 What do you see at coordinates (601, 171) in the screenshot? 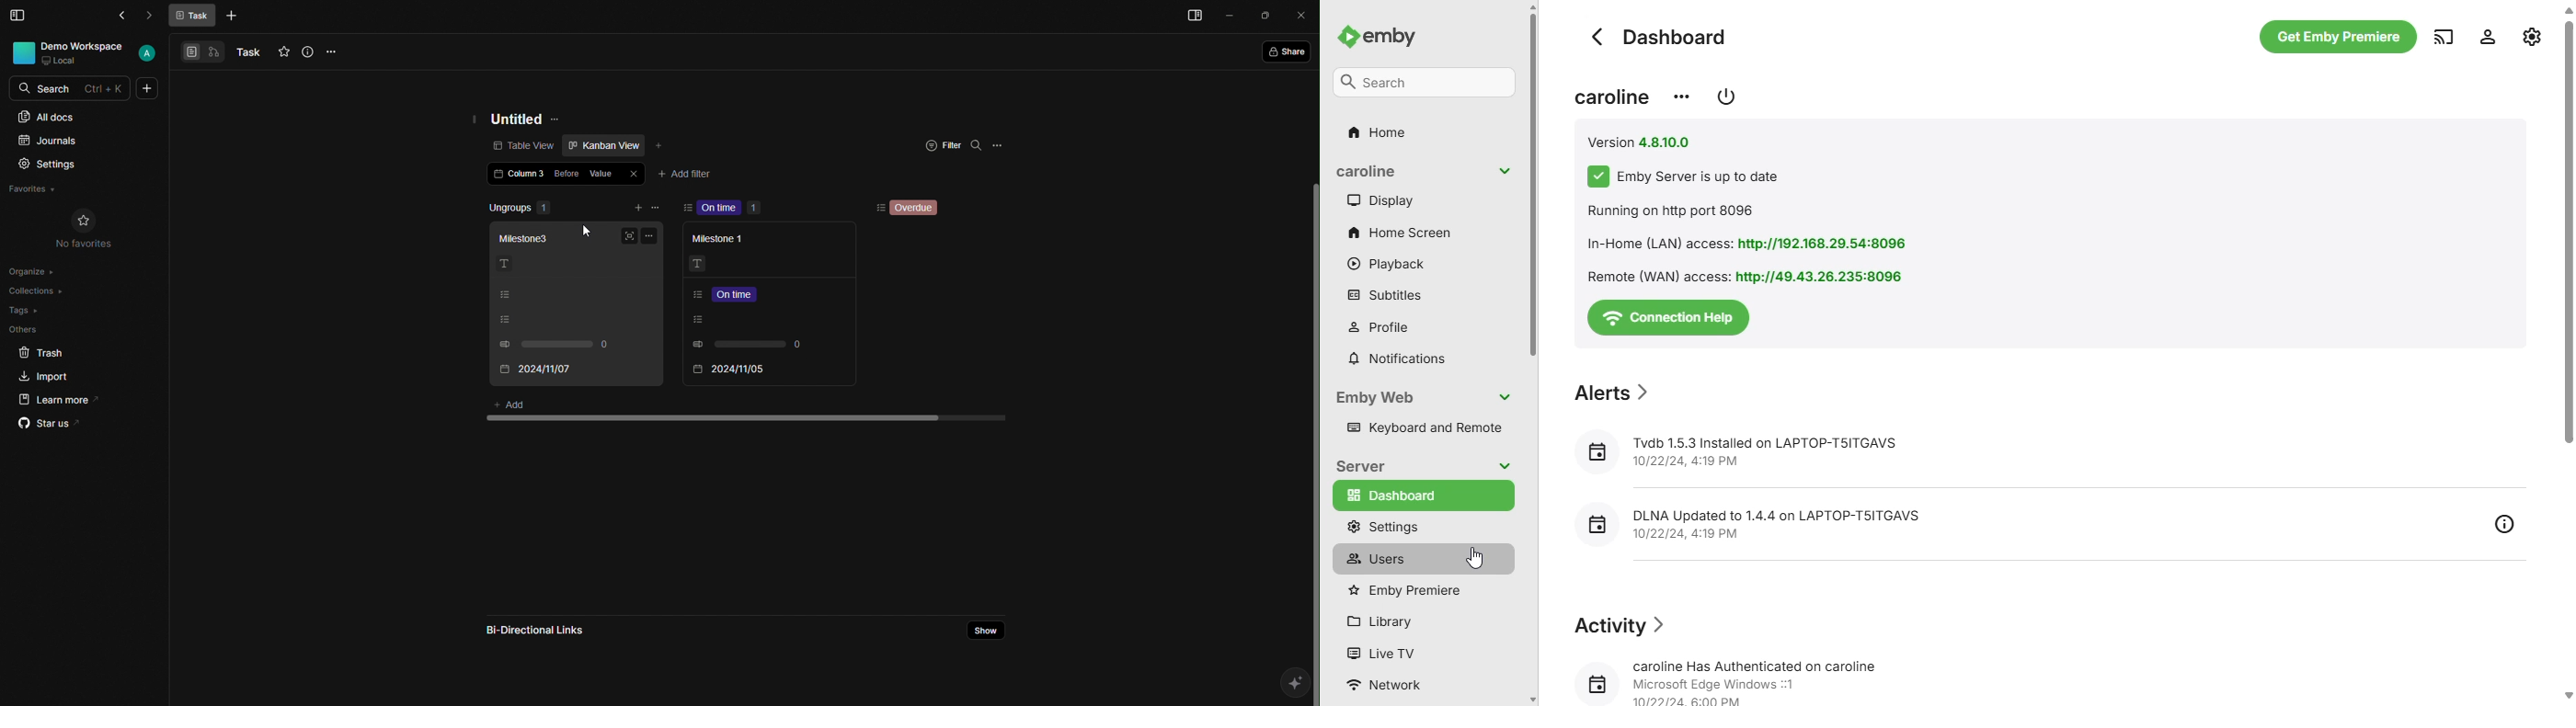
I see `Value` at bounding box center [601, 171].